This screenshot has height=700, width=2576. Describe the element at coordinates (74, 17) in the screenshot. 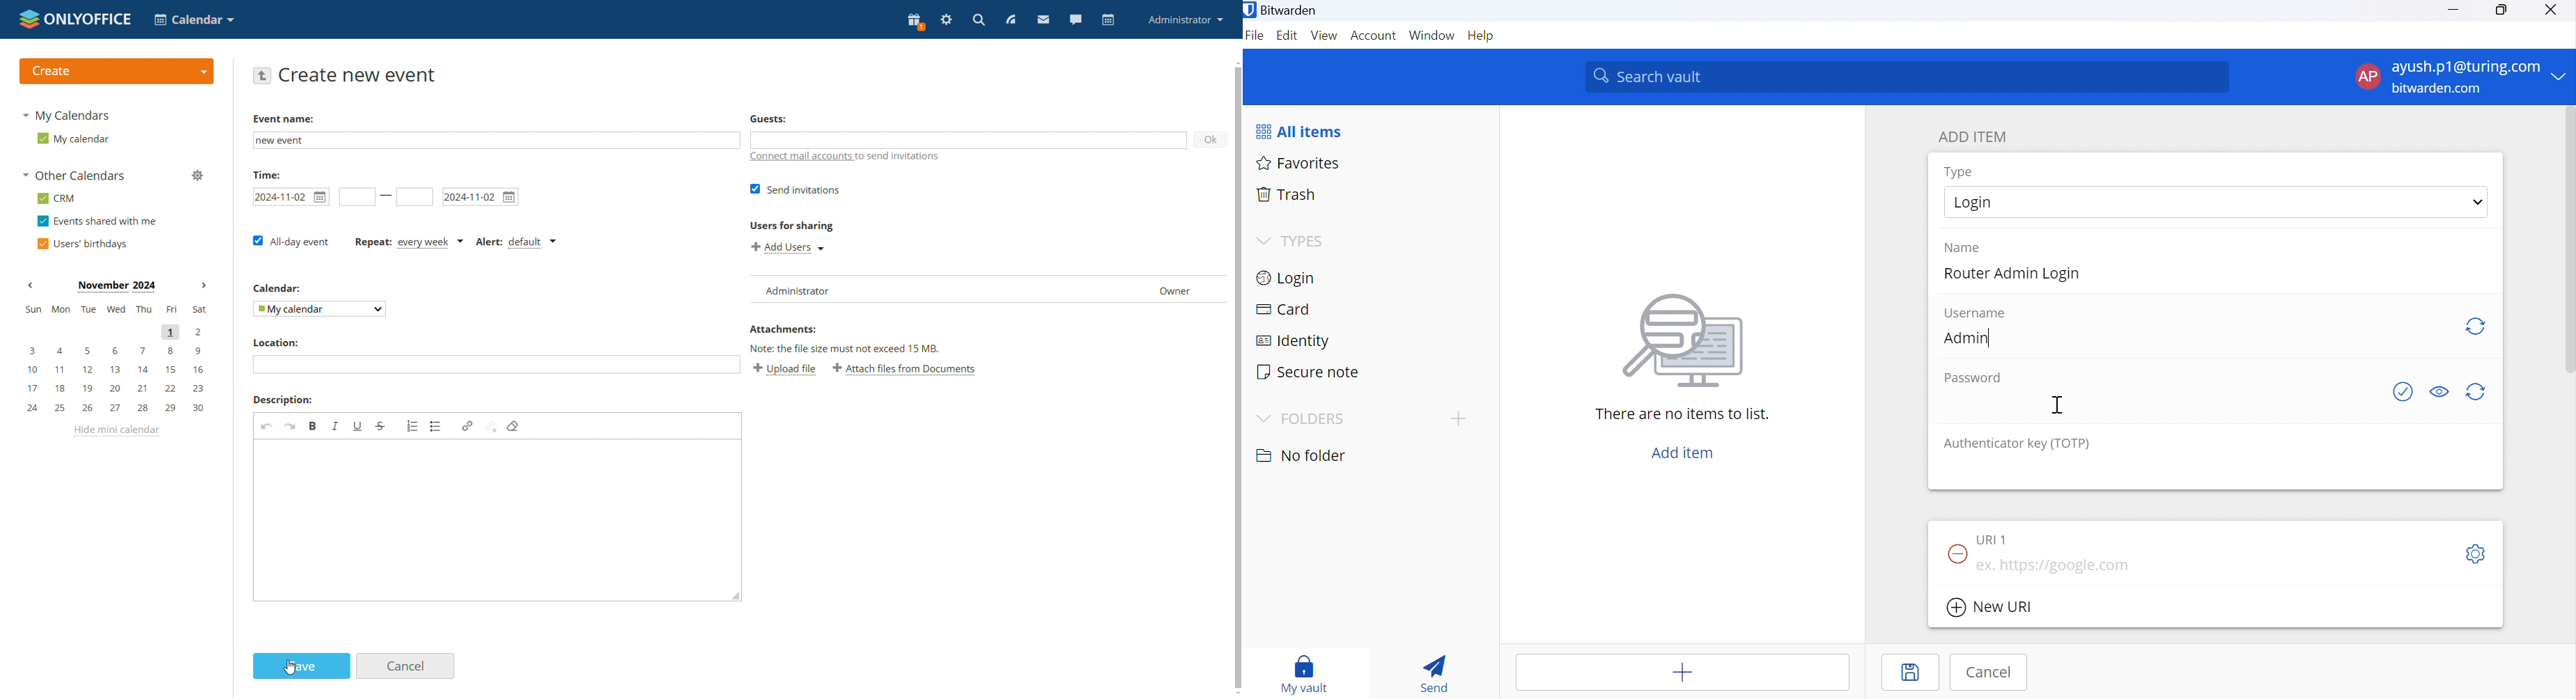

I see `logo` at that location.